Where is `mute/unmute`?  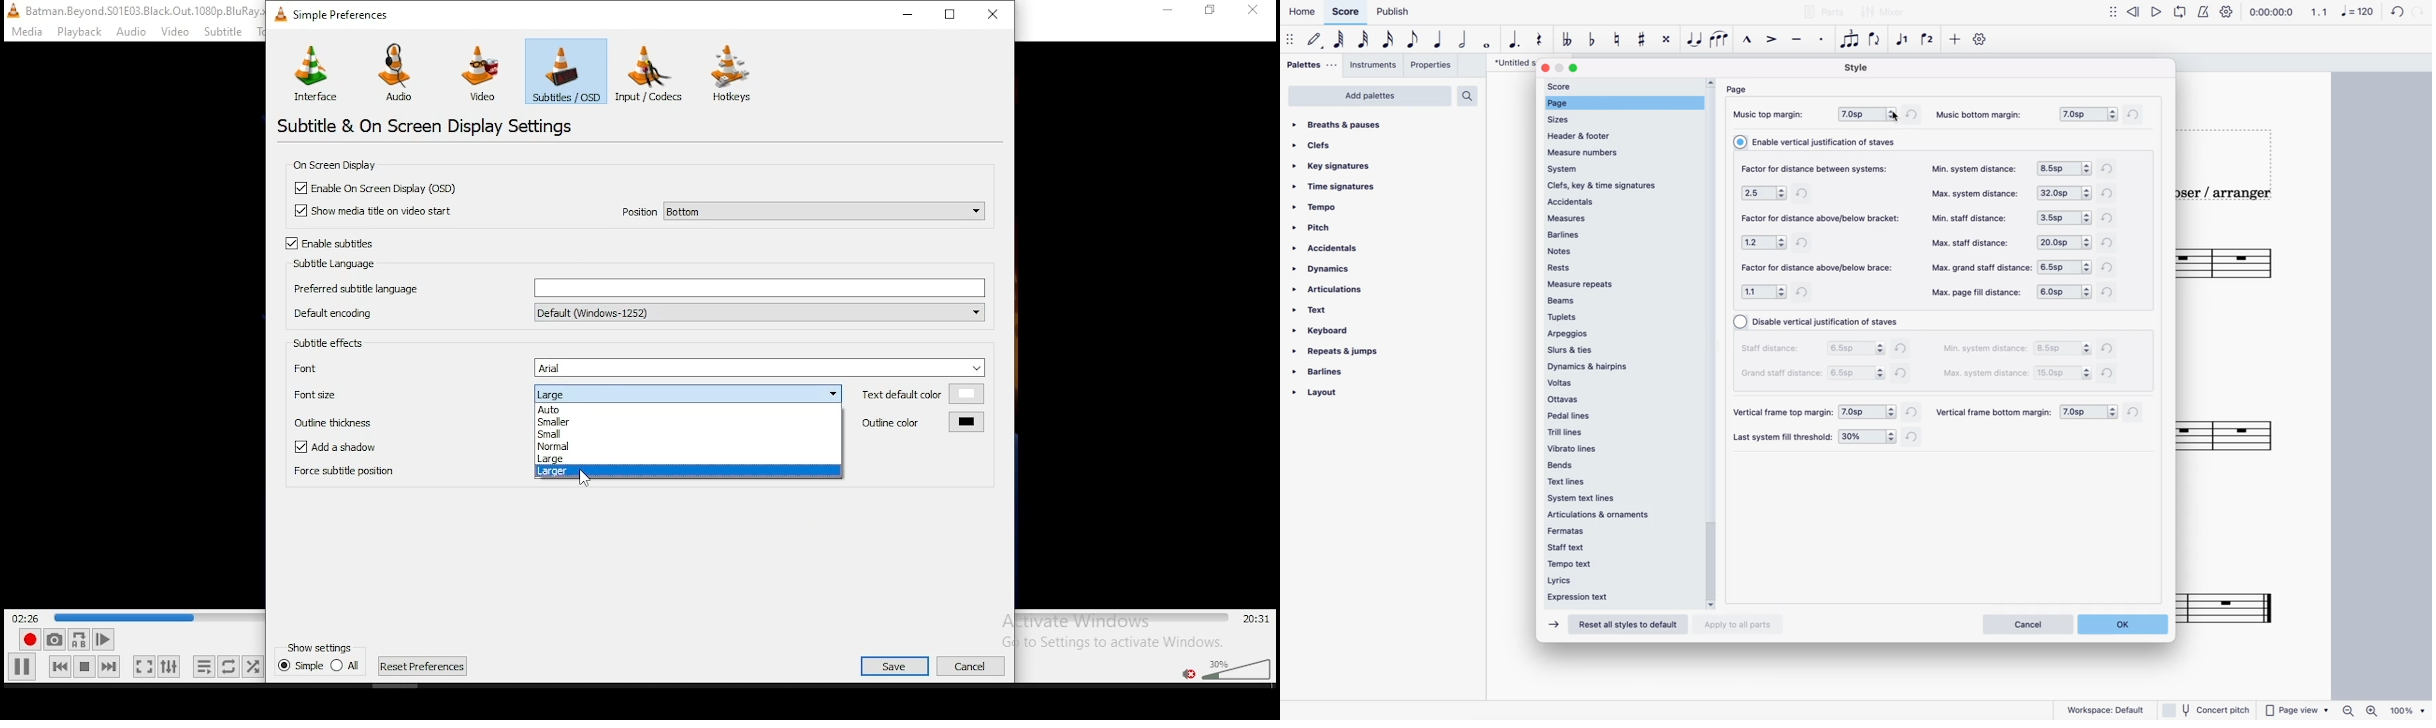
mute/unmute is located at coordinates (1190, 674).